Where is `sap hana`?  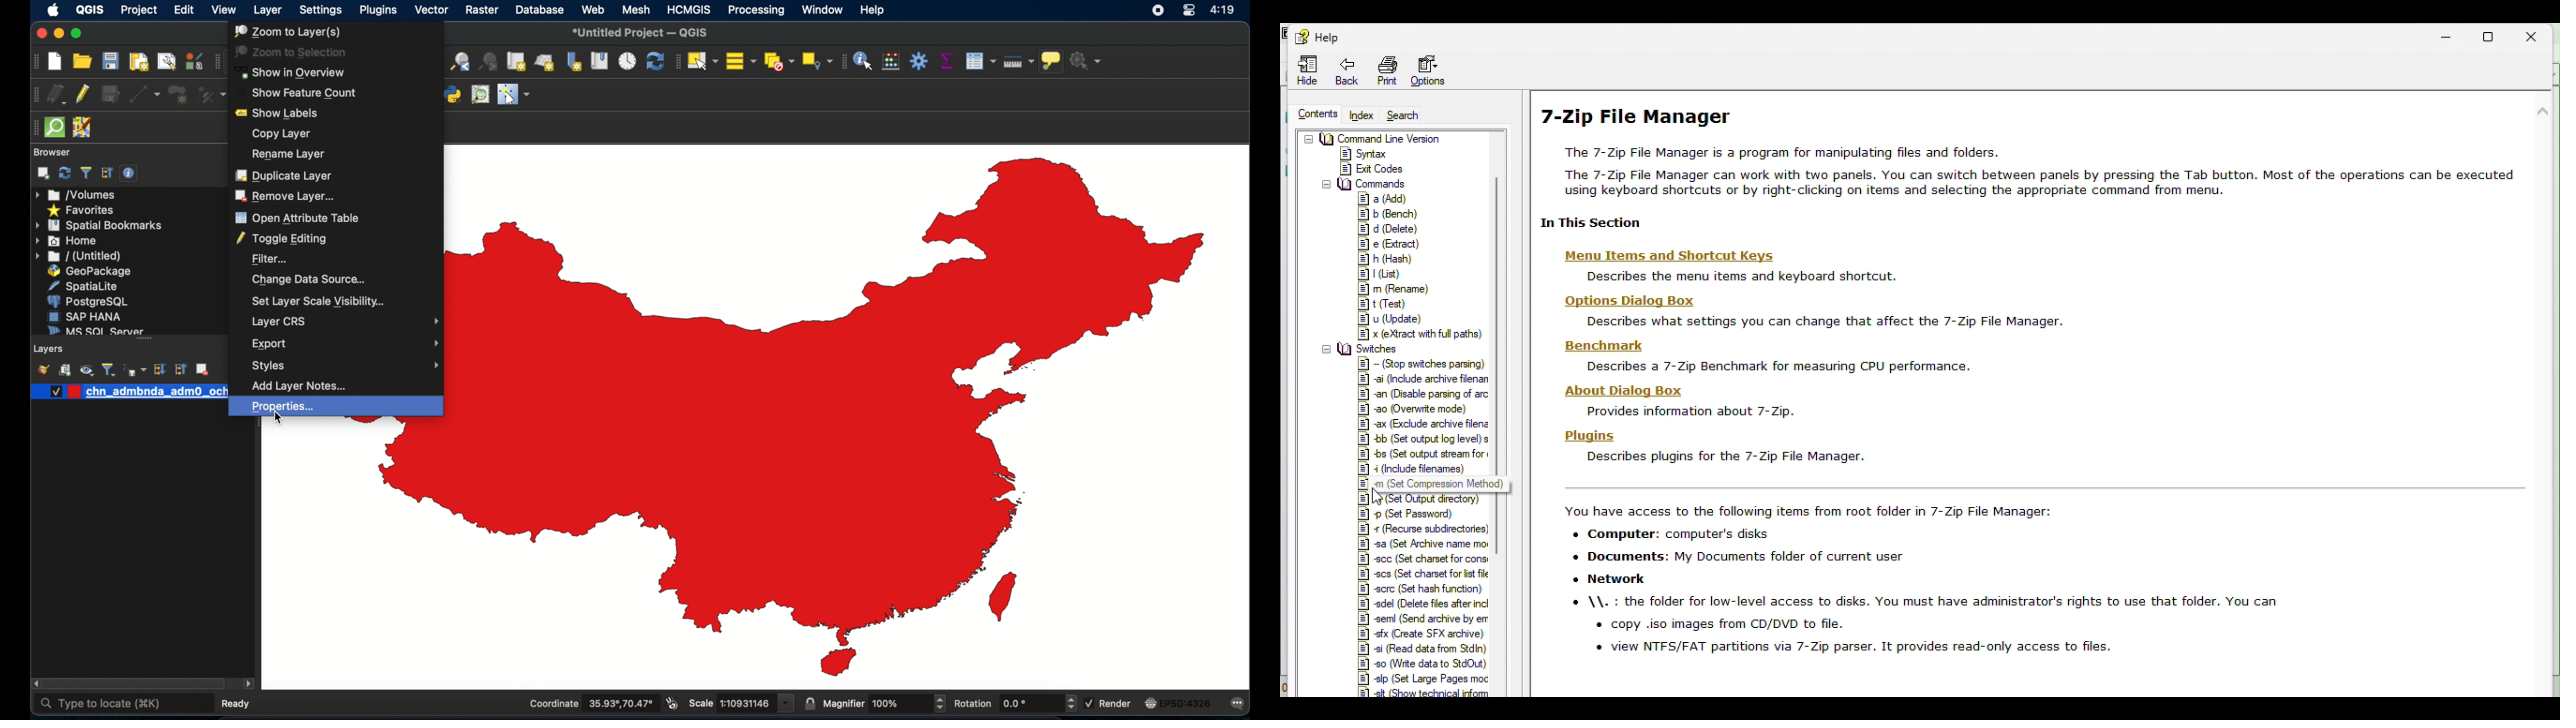
sap hana is located at coordinates (85, 316).